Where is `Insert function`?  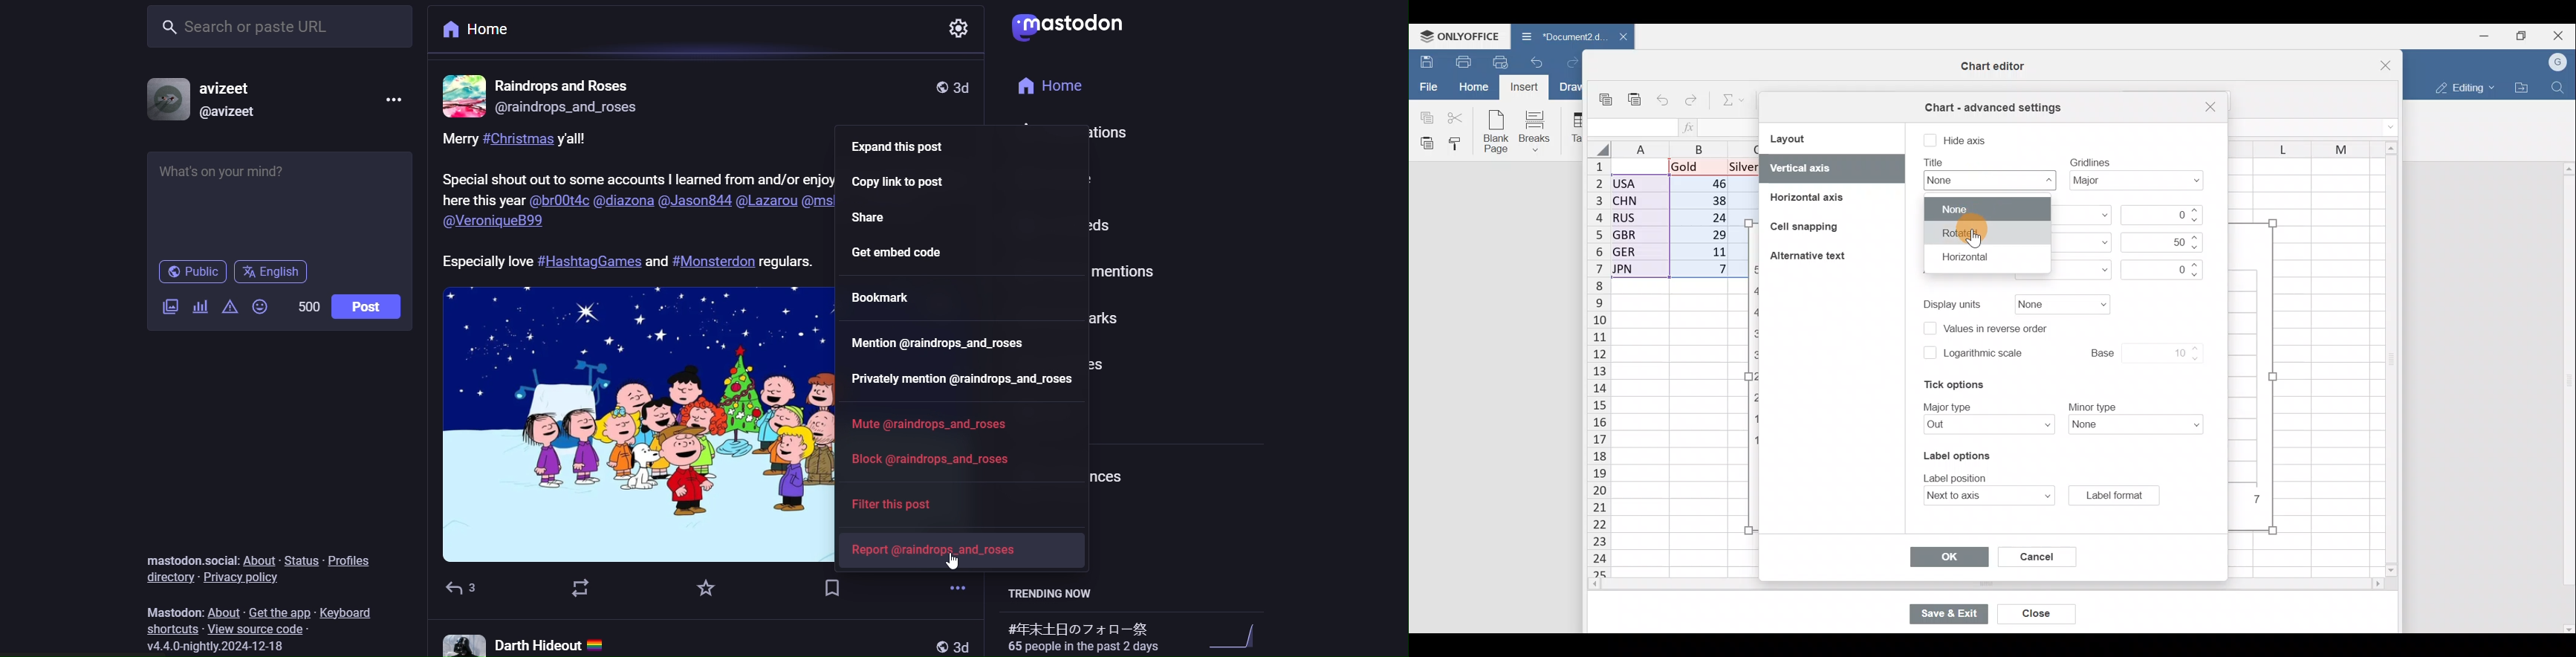
Insert function is located at coordinates (1690, 127).